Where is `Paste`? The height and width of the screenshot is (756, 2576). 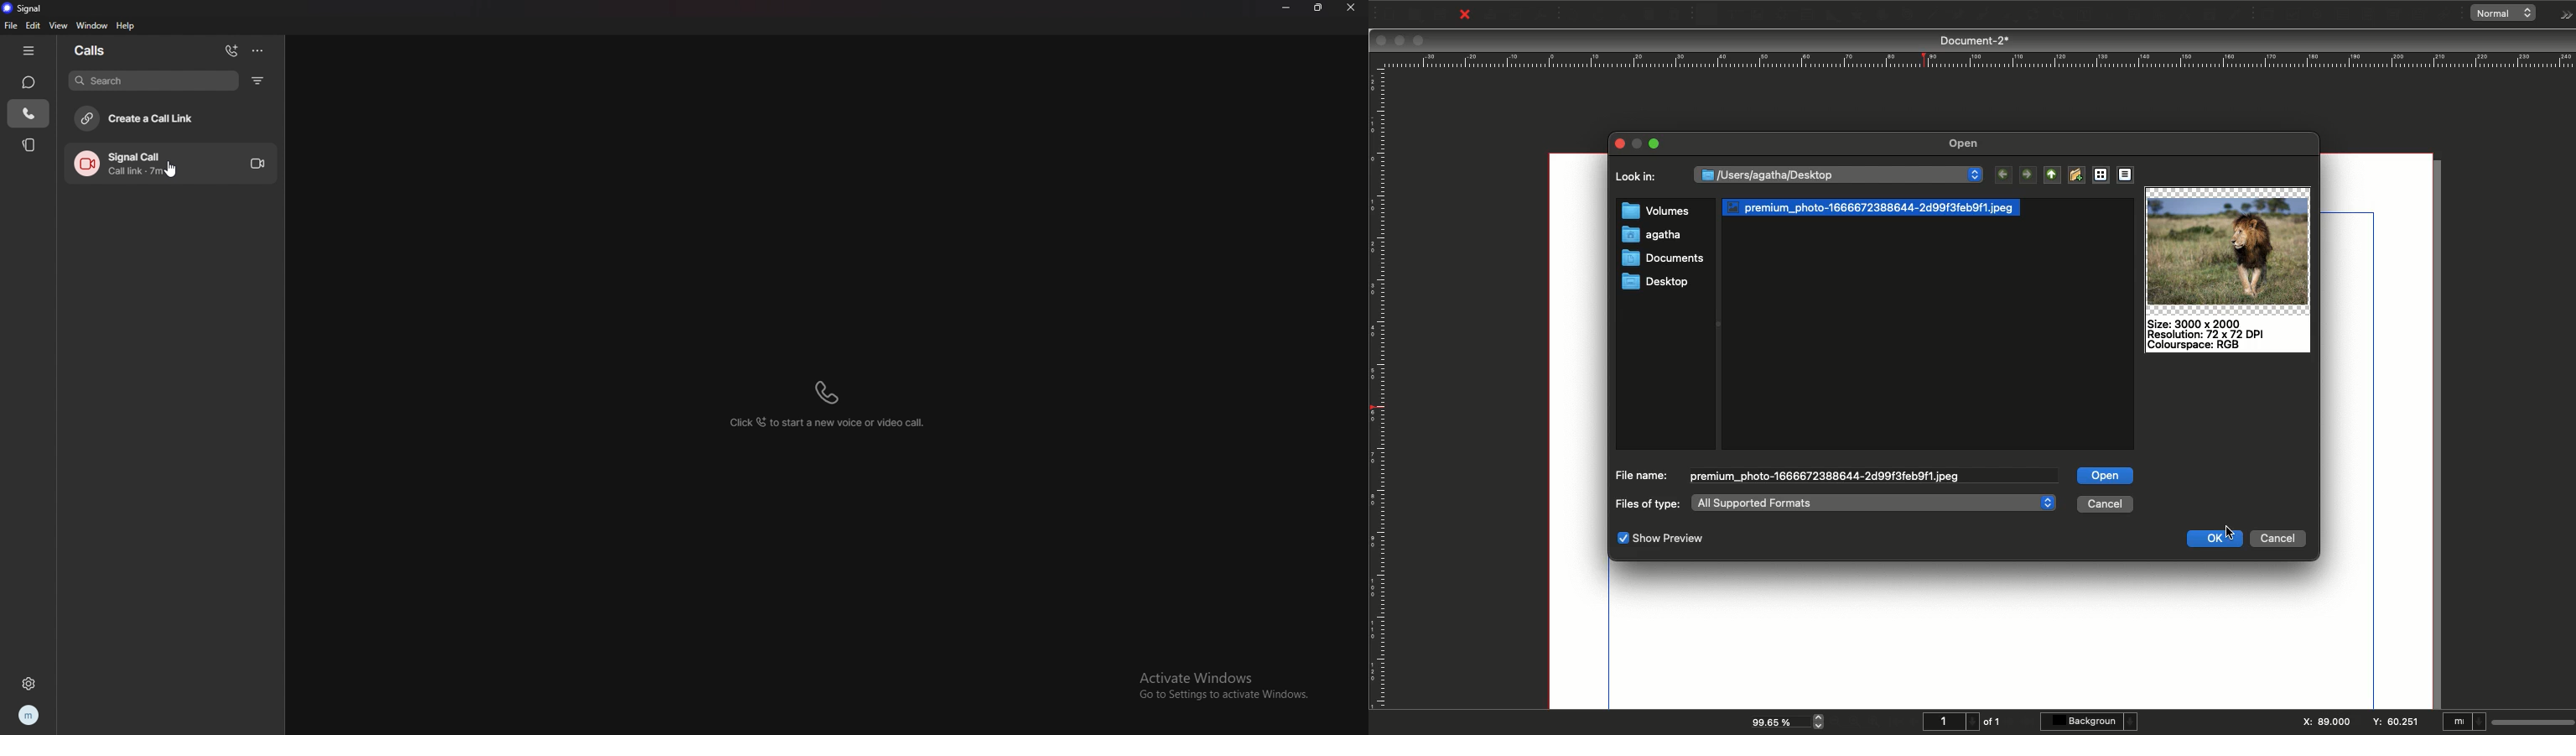
Paste is located at coordinates (1680, 15).